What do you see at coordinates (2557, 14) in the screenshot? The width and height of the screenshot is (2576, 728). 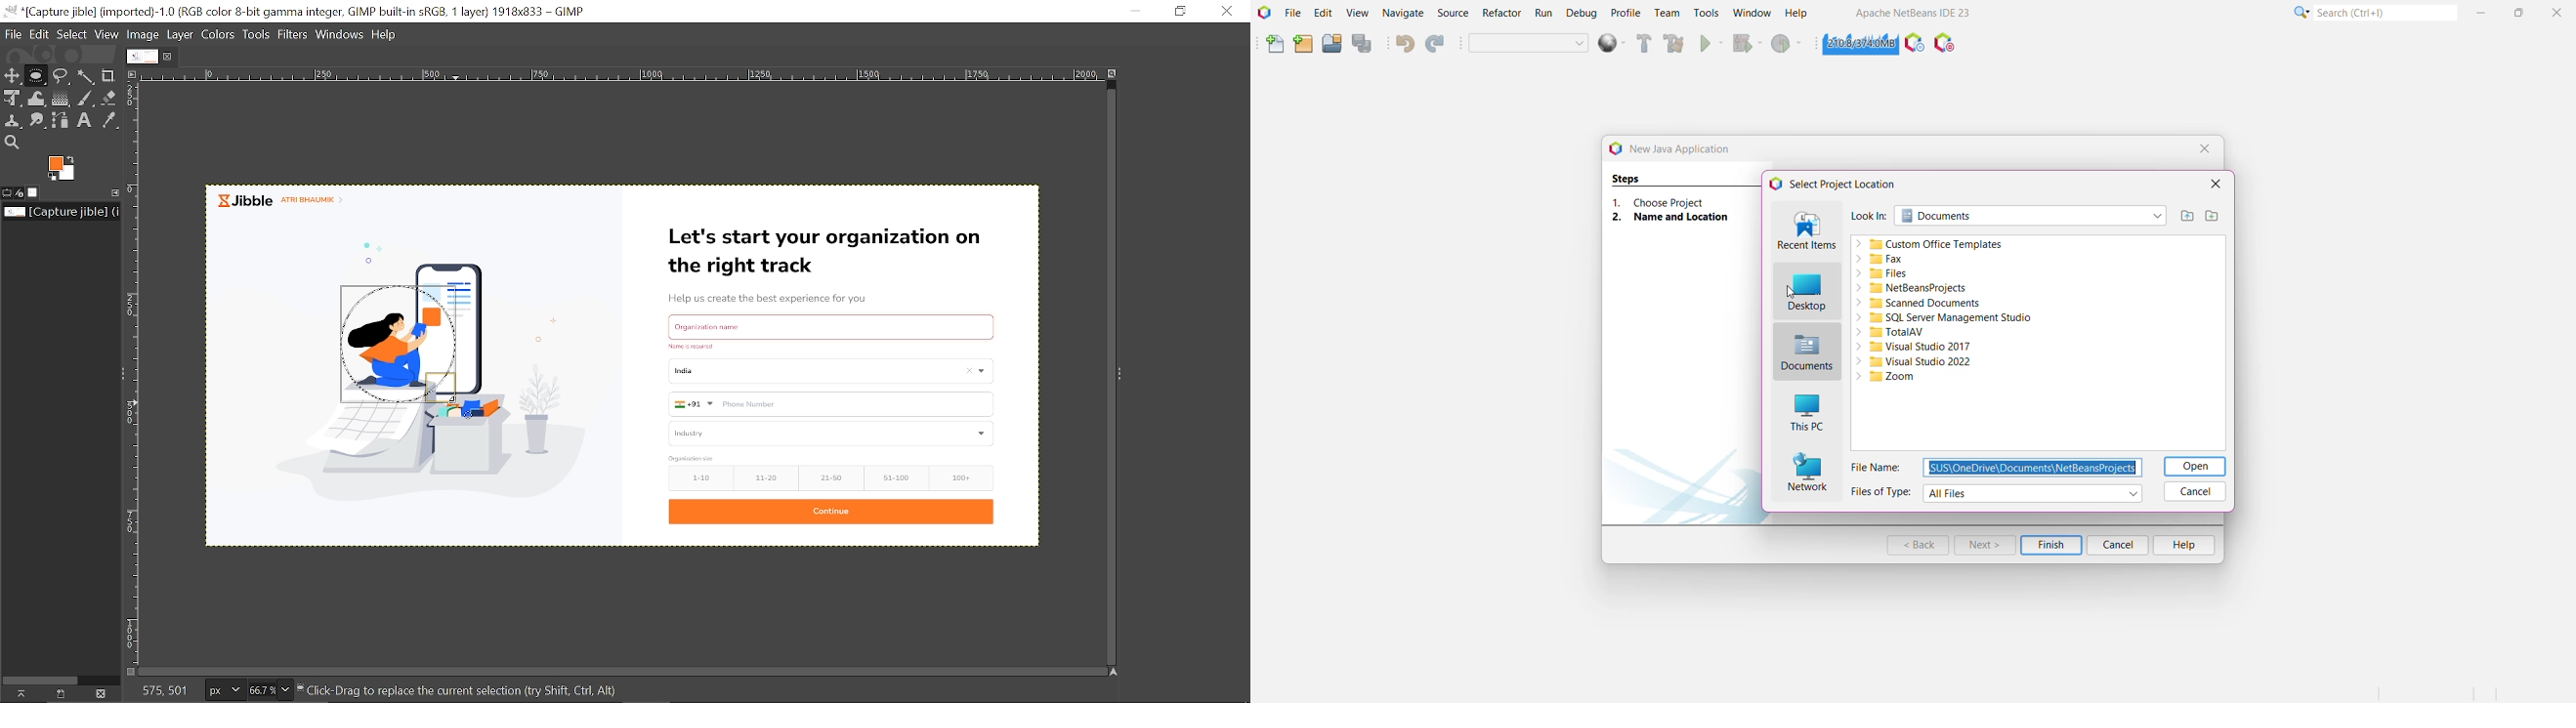 I see `Close` at bounding box center [2557, 14].